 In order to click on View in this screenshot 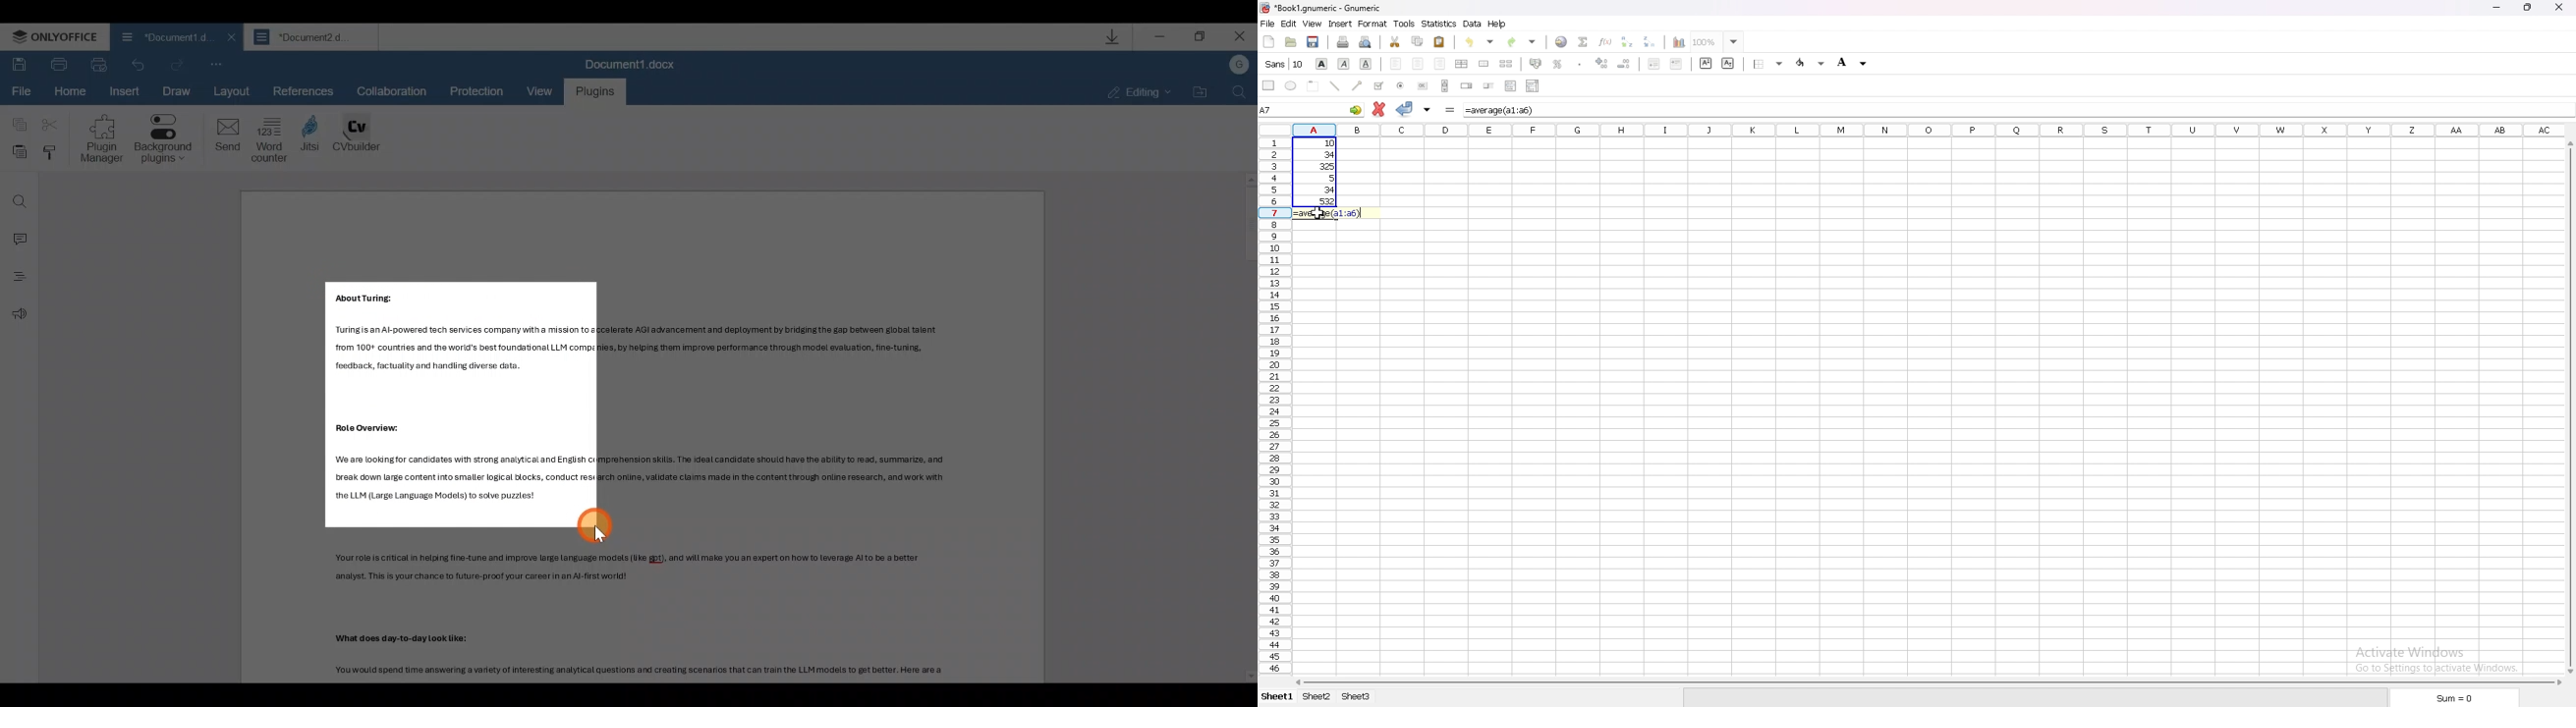, I will do `click(544, 87)`.